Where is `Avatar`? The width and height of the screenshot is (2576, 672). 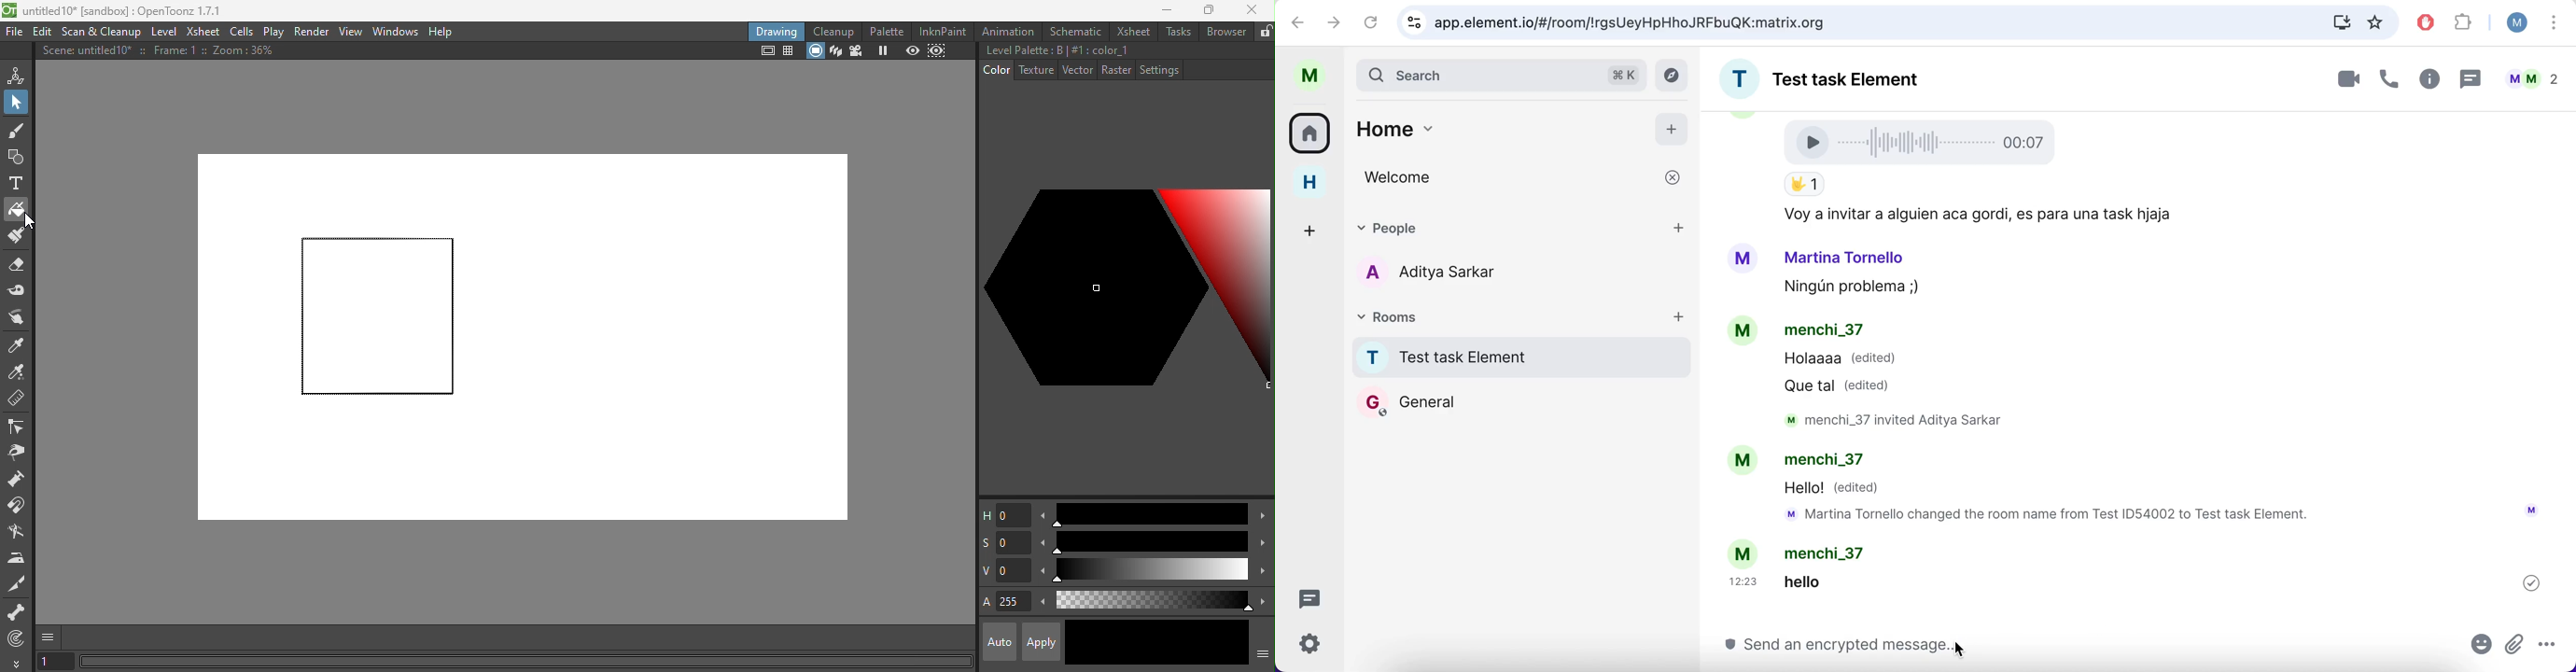
Avatar is located at coordinates (1743, 259).